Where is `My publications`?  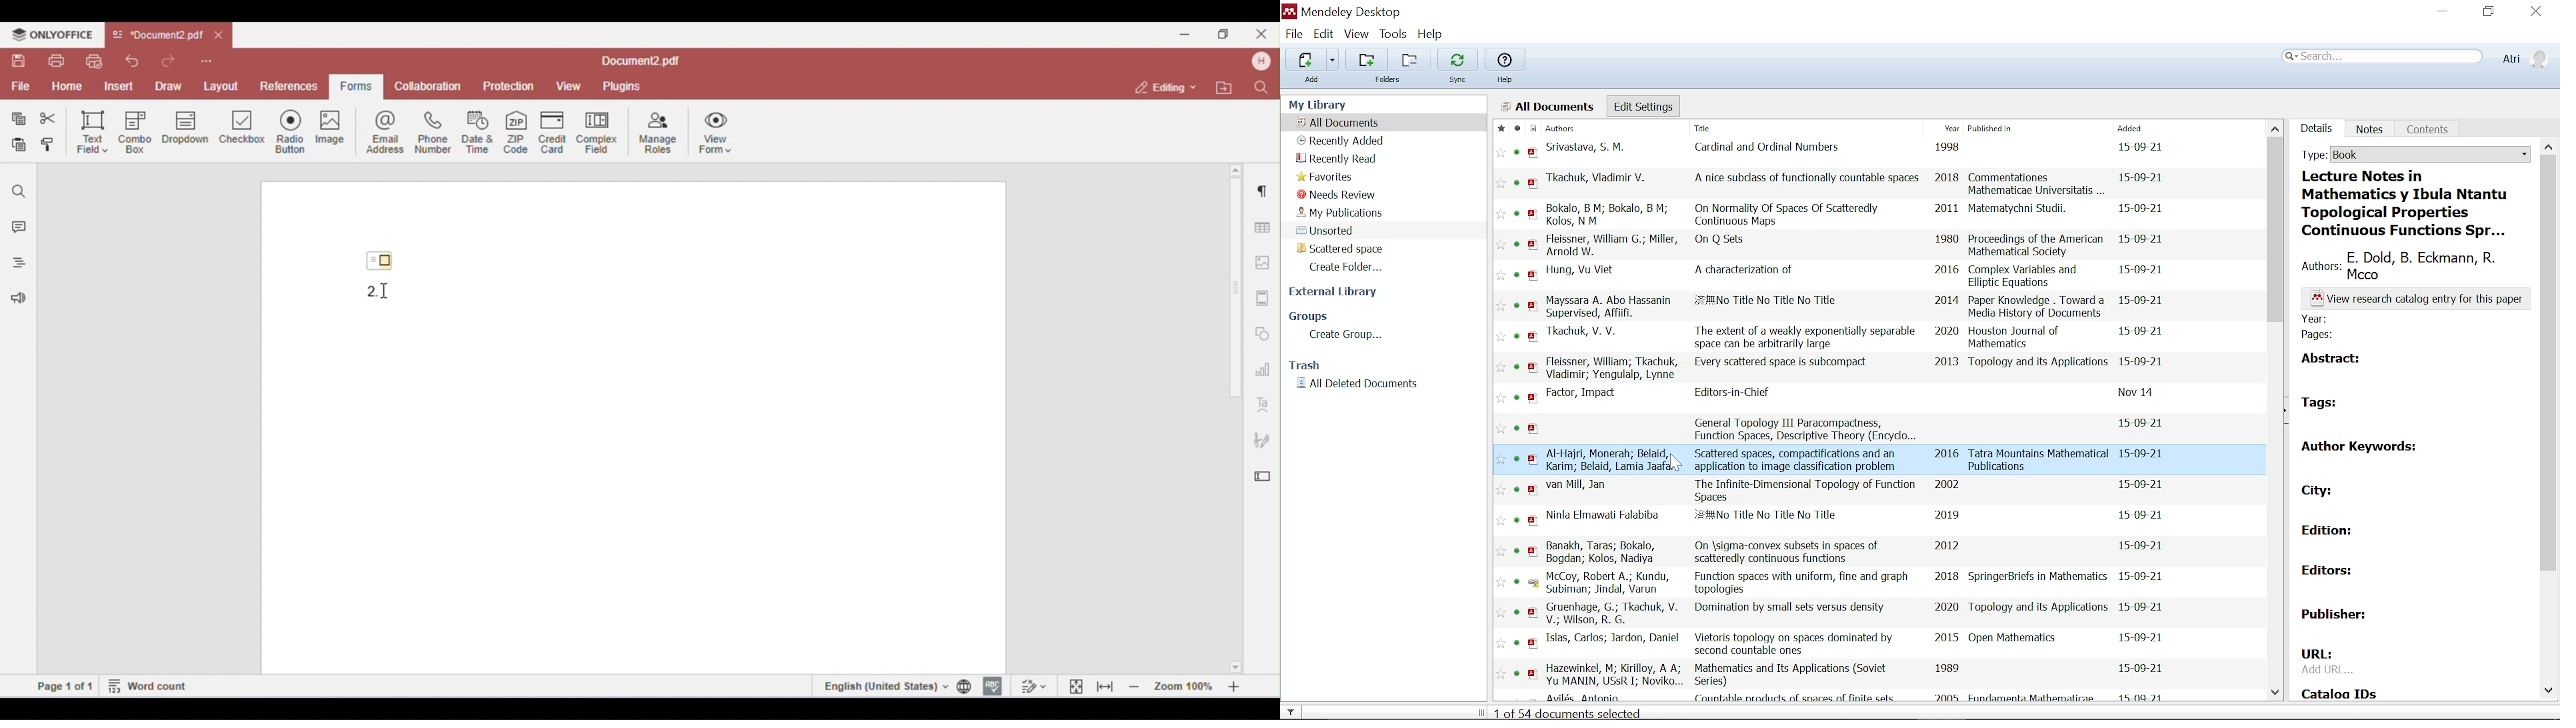 My publications is located at coordinates (1339, 212).